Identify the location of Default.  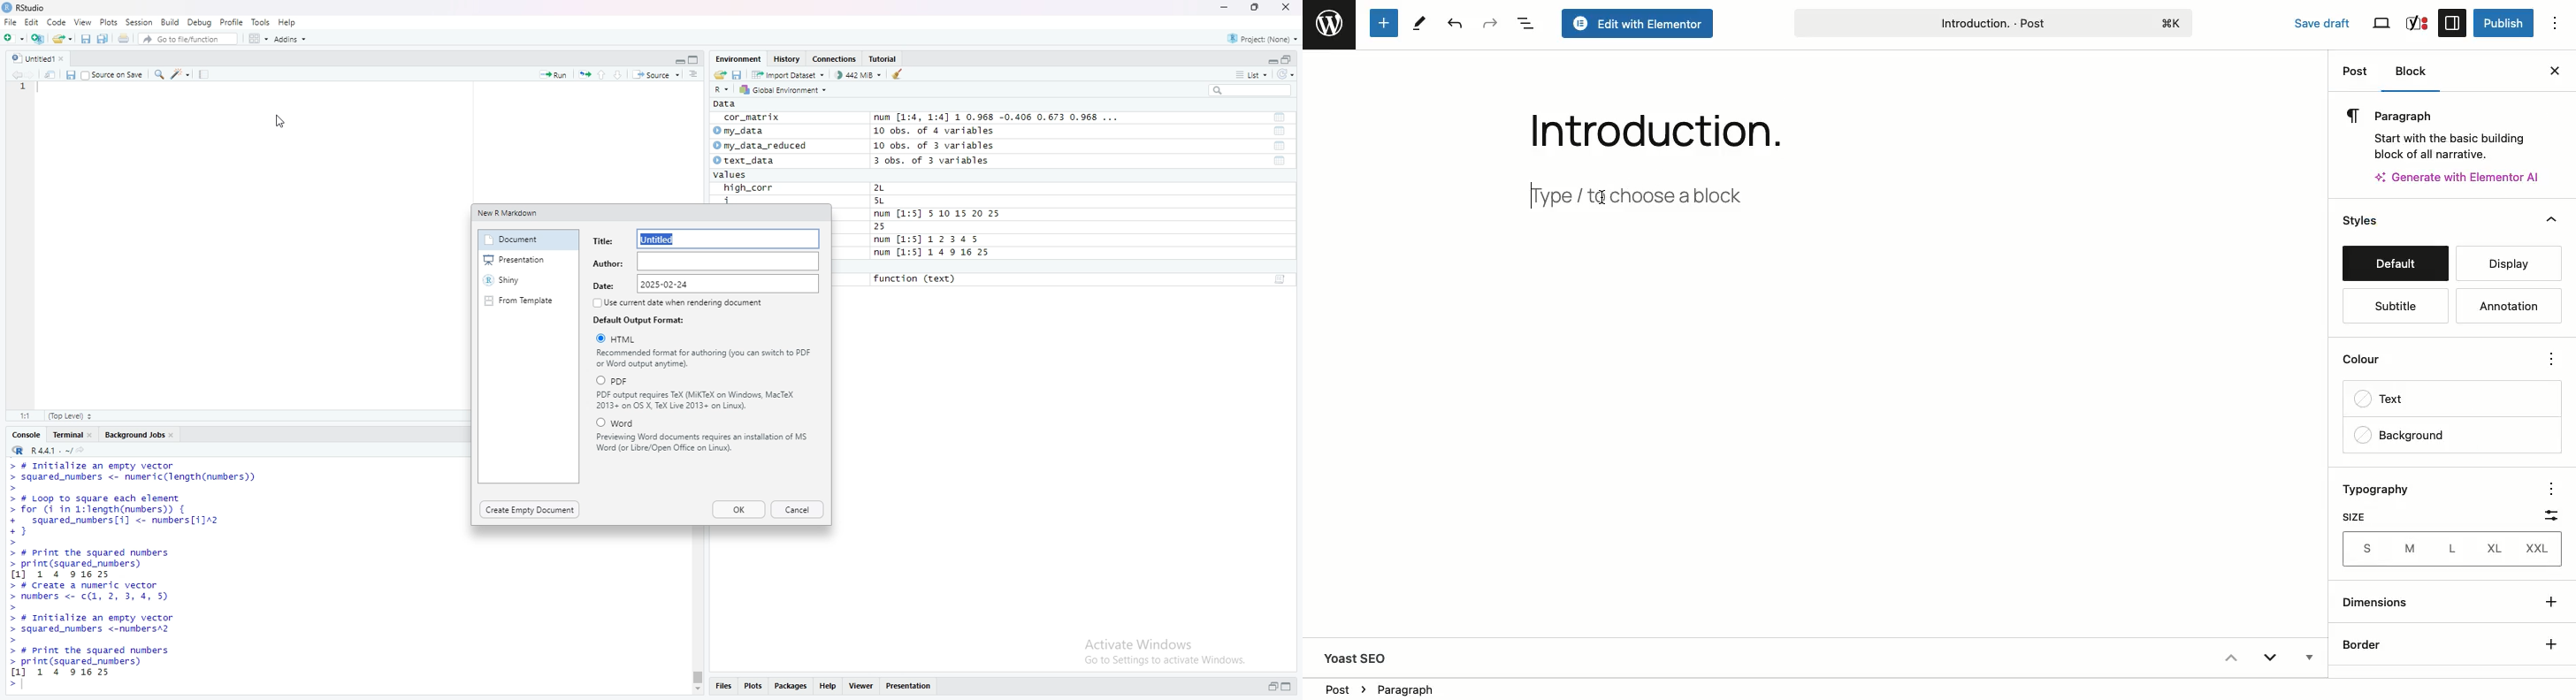
(2395, 265).